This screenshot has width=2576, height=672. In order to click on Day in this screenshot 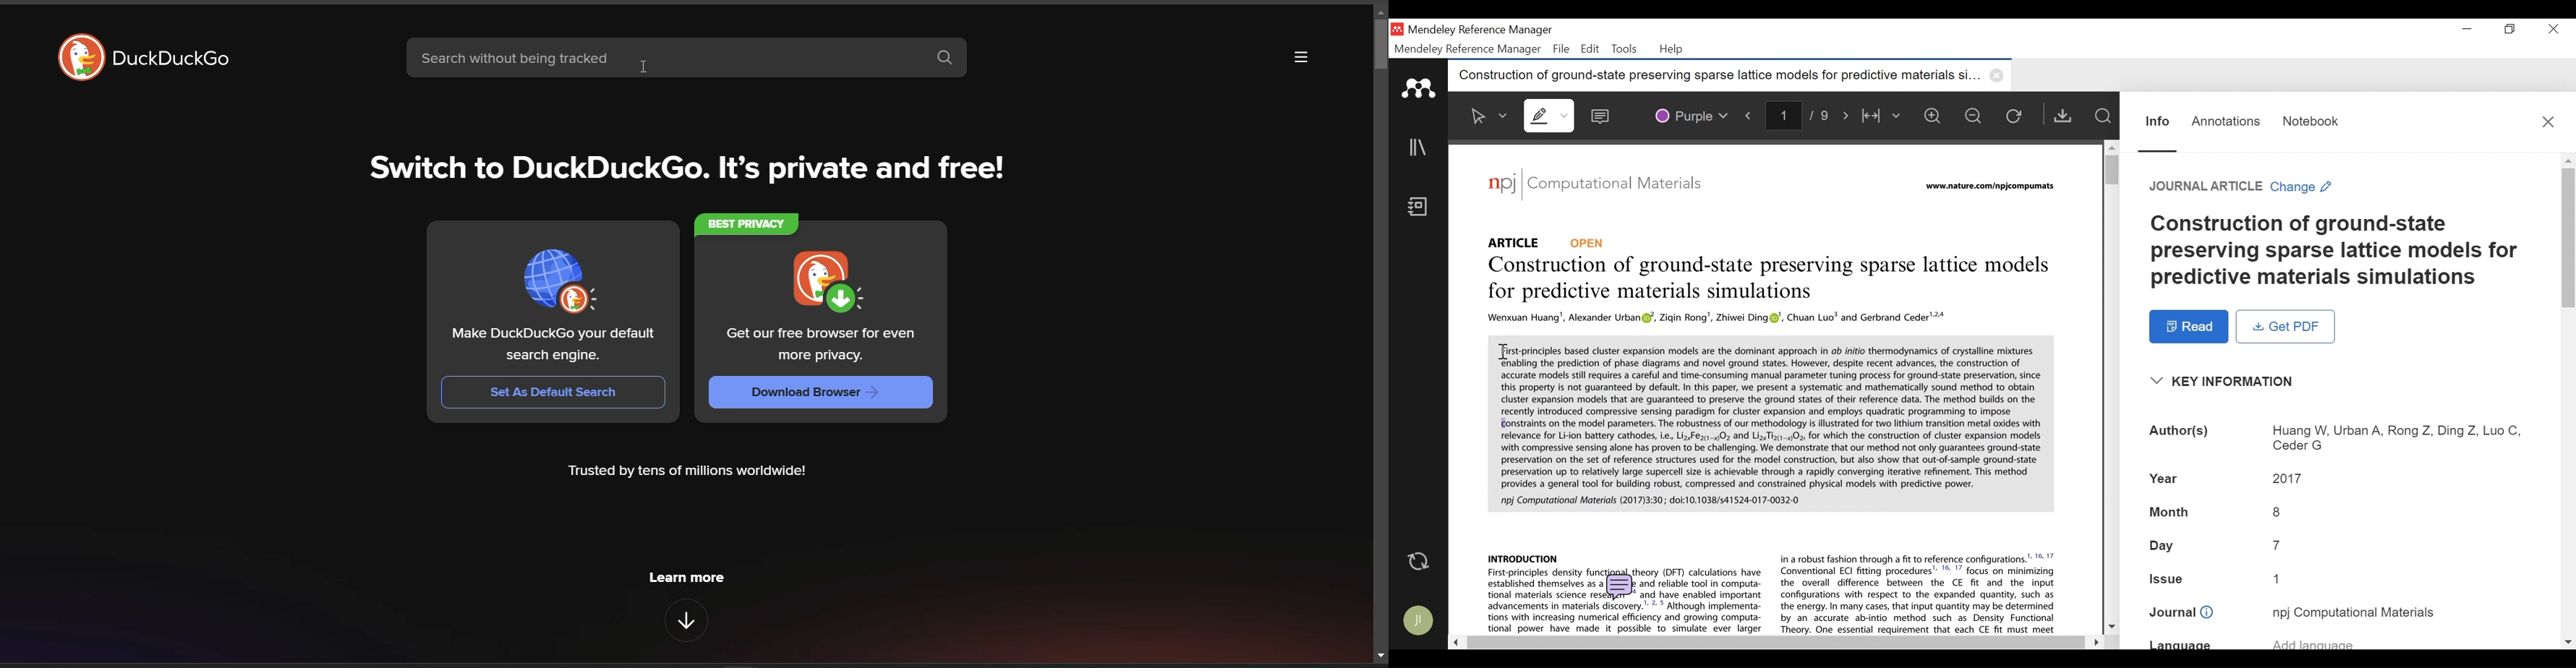, I will do `click(2278, 545)`.